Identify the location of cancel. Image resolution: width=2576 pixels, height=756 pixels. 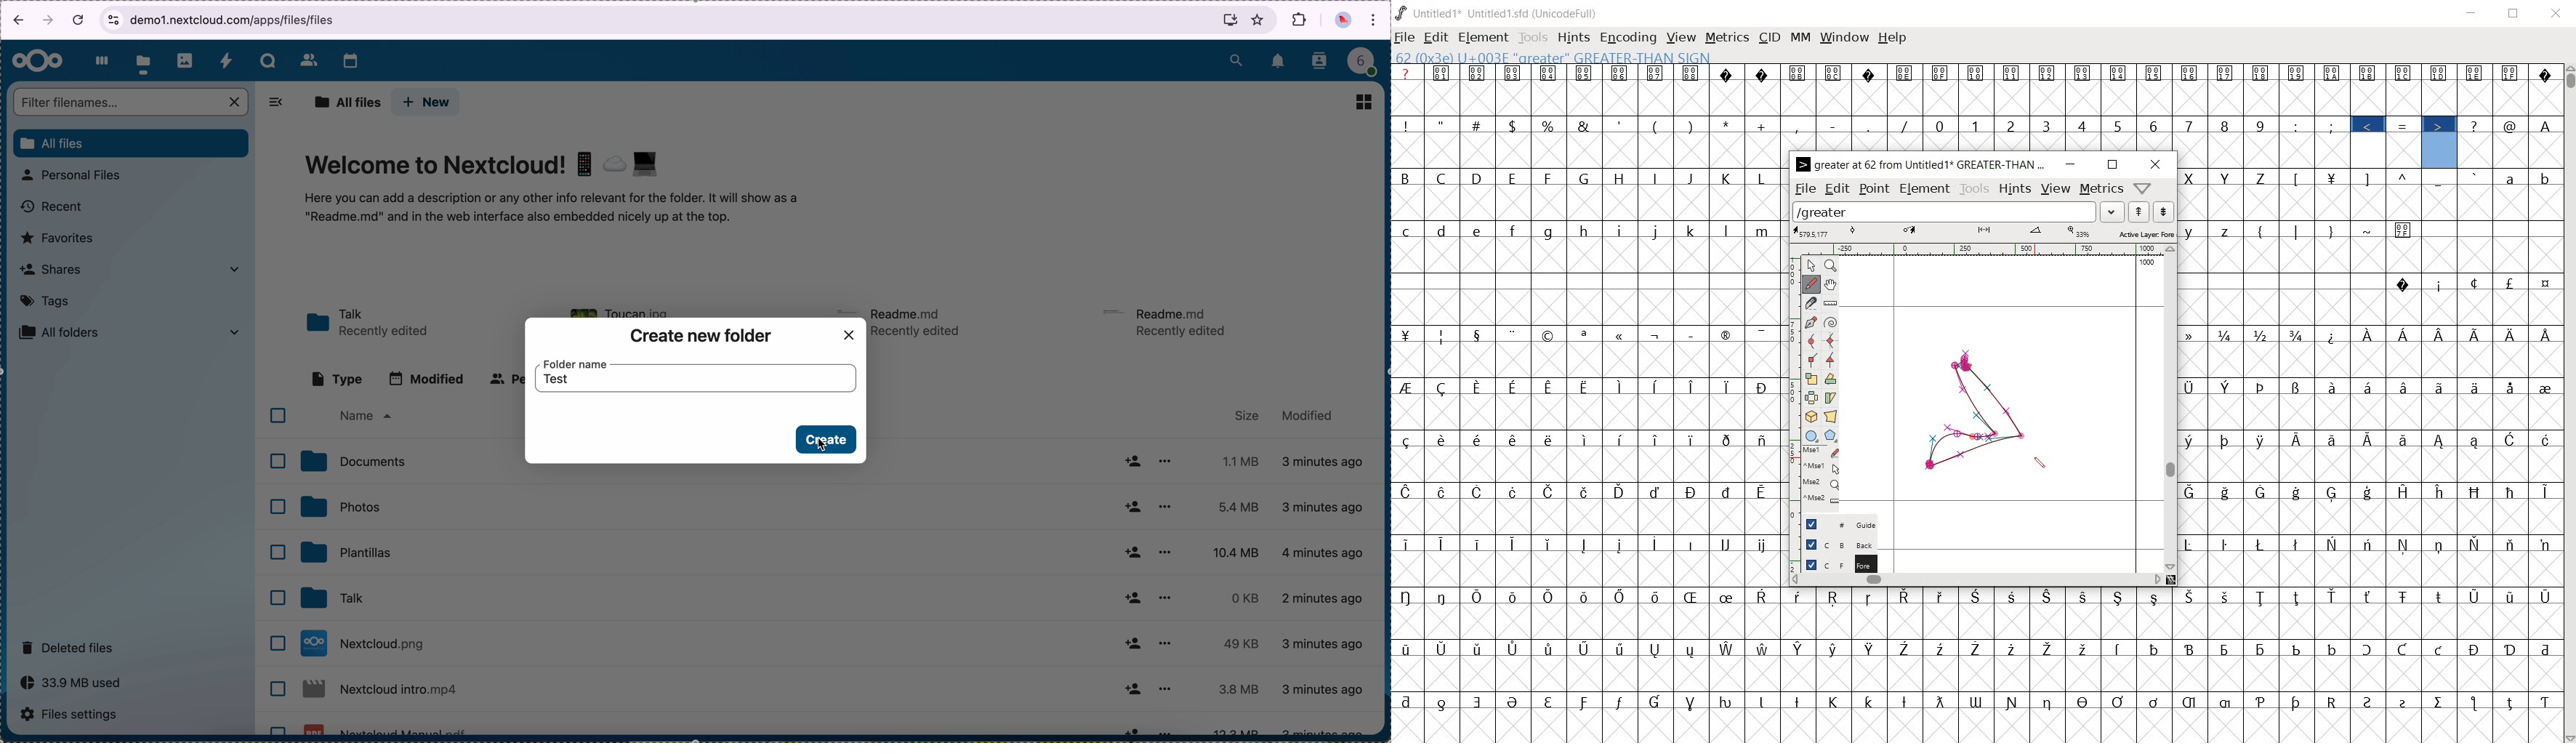
(80, 19).